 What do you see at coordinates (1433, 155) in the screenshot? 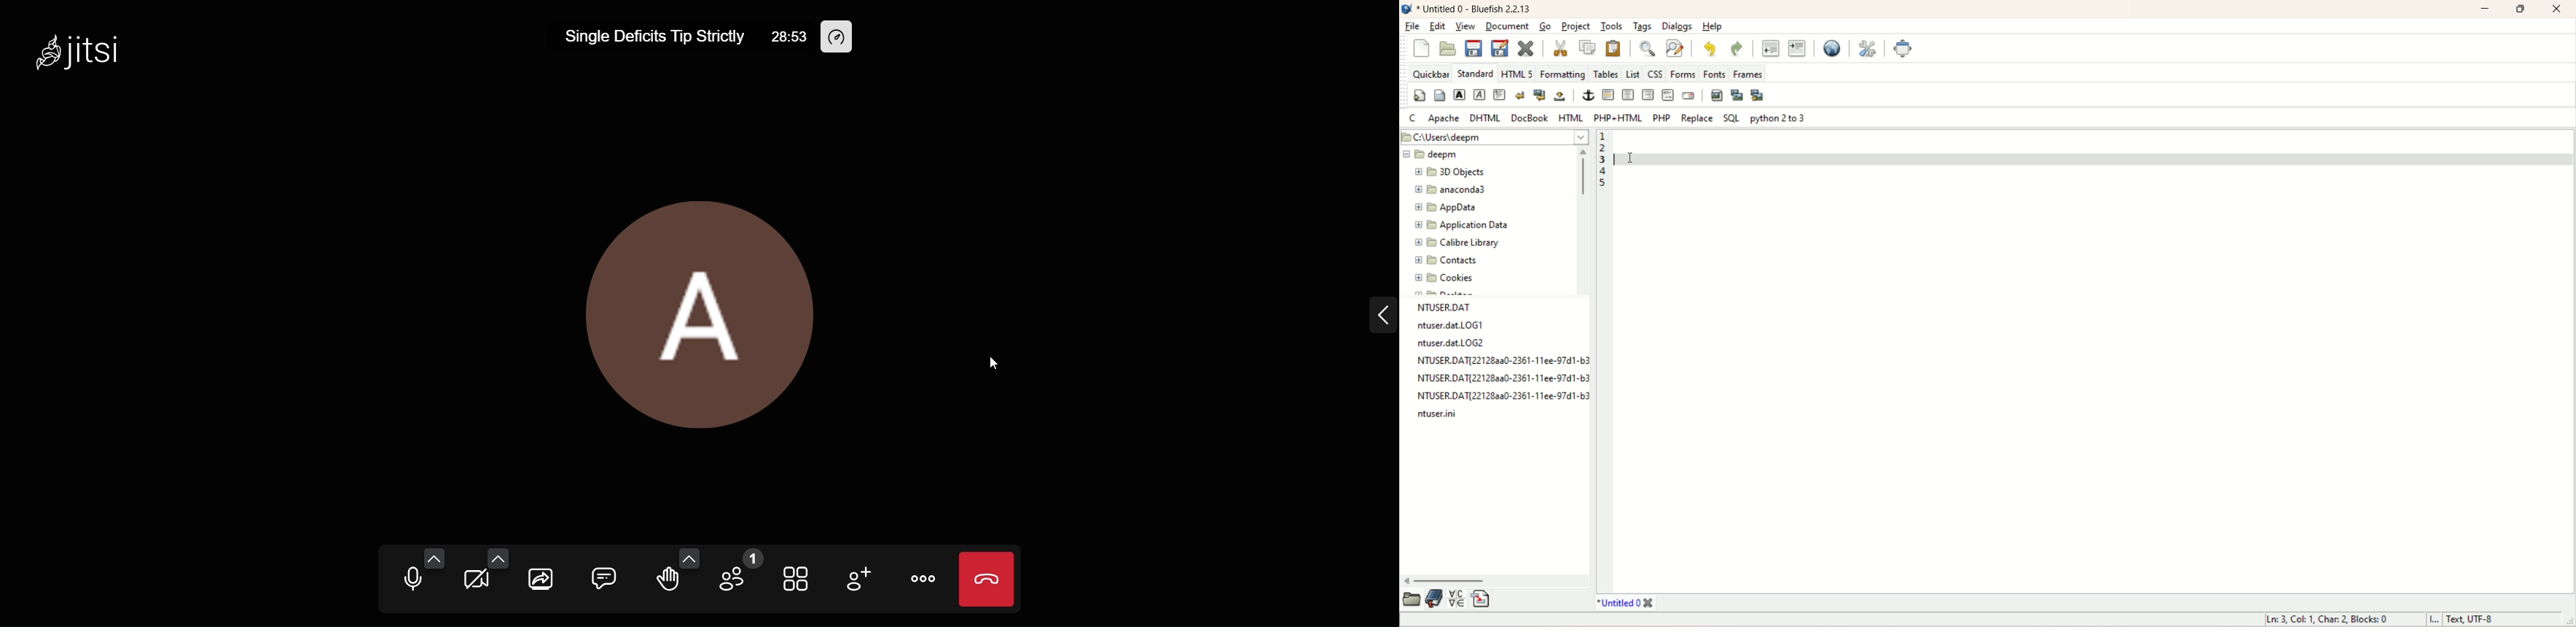
I see `deepm` at bounding box center [1433, 155].